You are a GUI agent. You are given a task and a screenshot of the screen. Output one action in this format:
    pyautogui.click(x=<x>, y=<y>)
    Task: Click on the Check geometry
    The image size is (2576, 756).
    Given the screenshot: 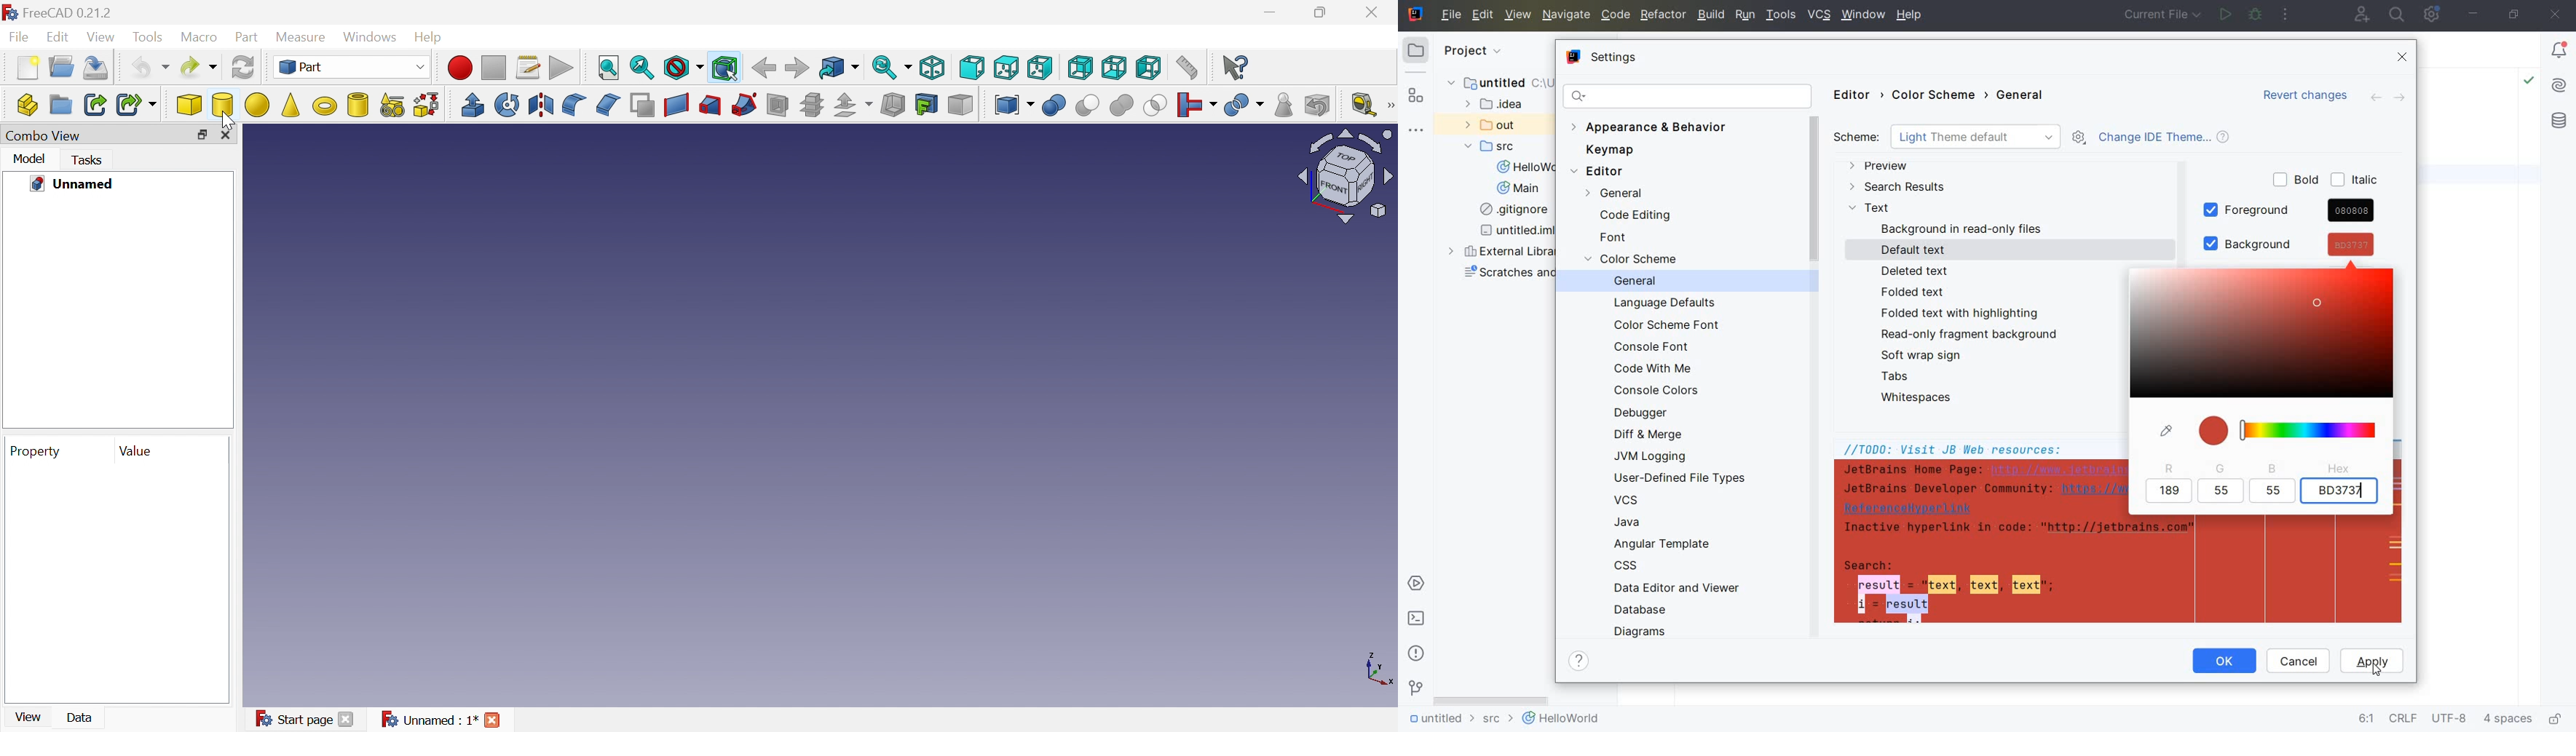 What is the action you would take?
    pyautogui.click(x=1284, y=105)
    